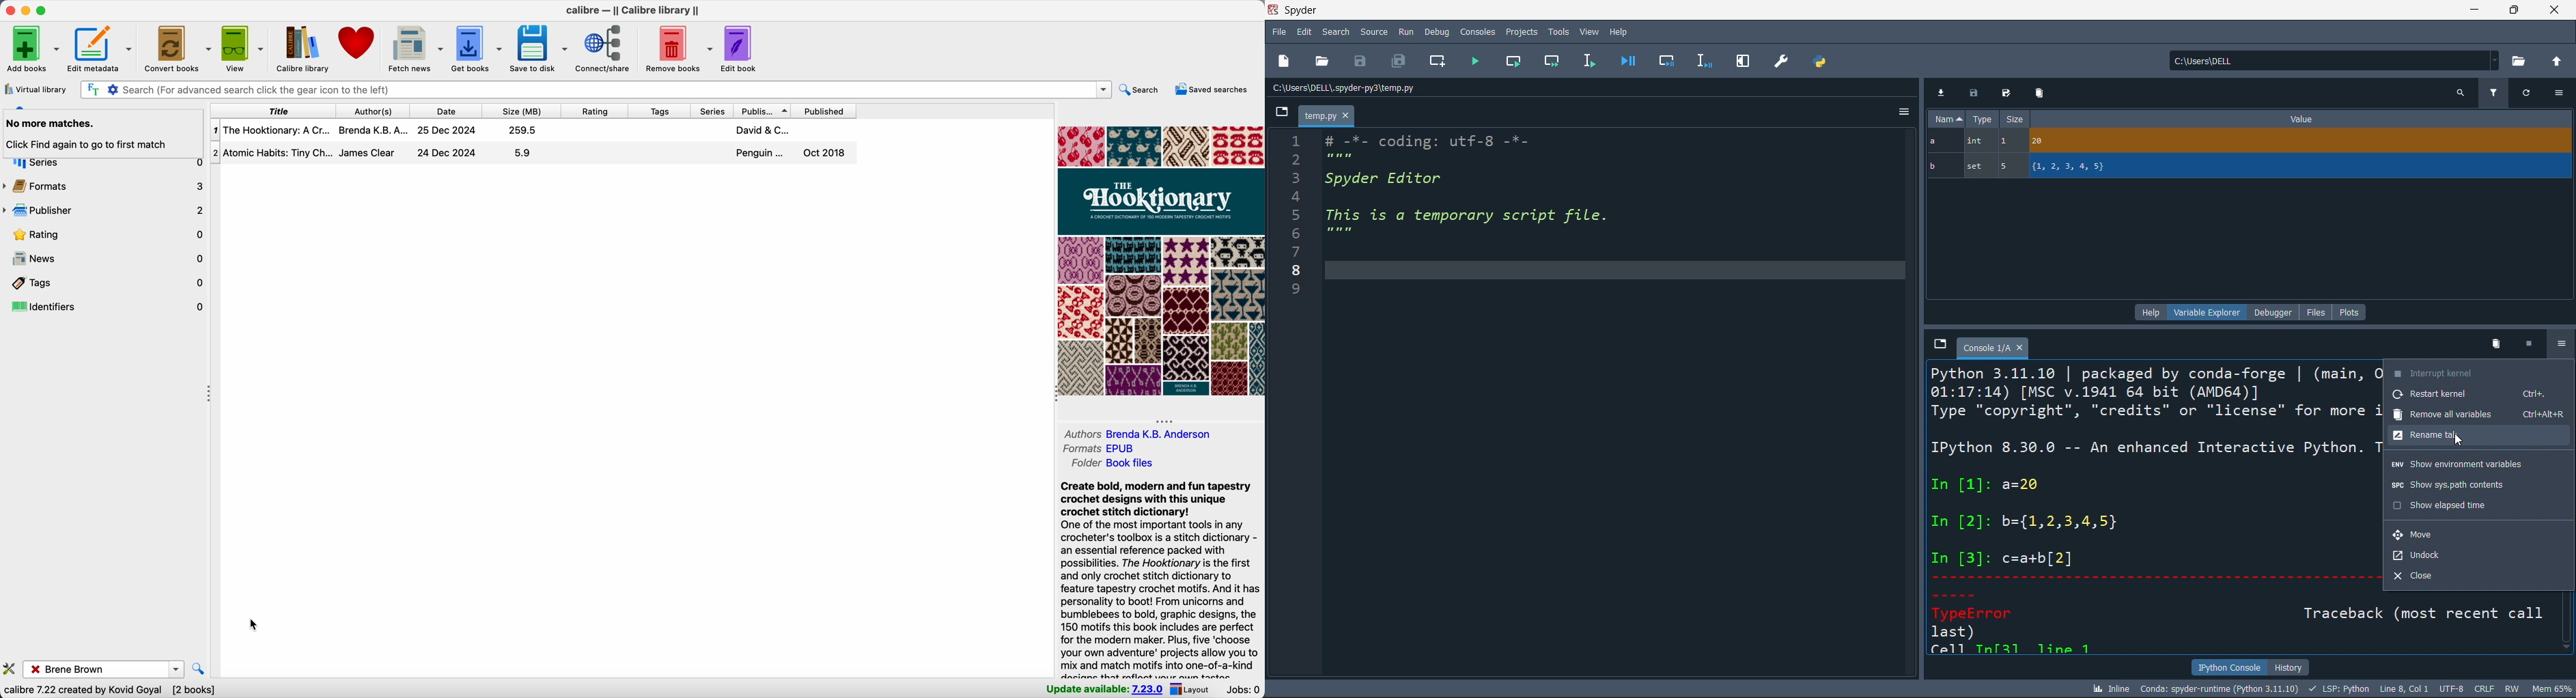 This screenshot has height=700, width=2576. Describe the element at coordinates (2246, 142) in the screenshot. I see `a, int, 1, 20` at that location.